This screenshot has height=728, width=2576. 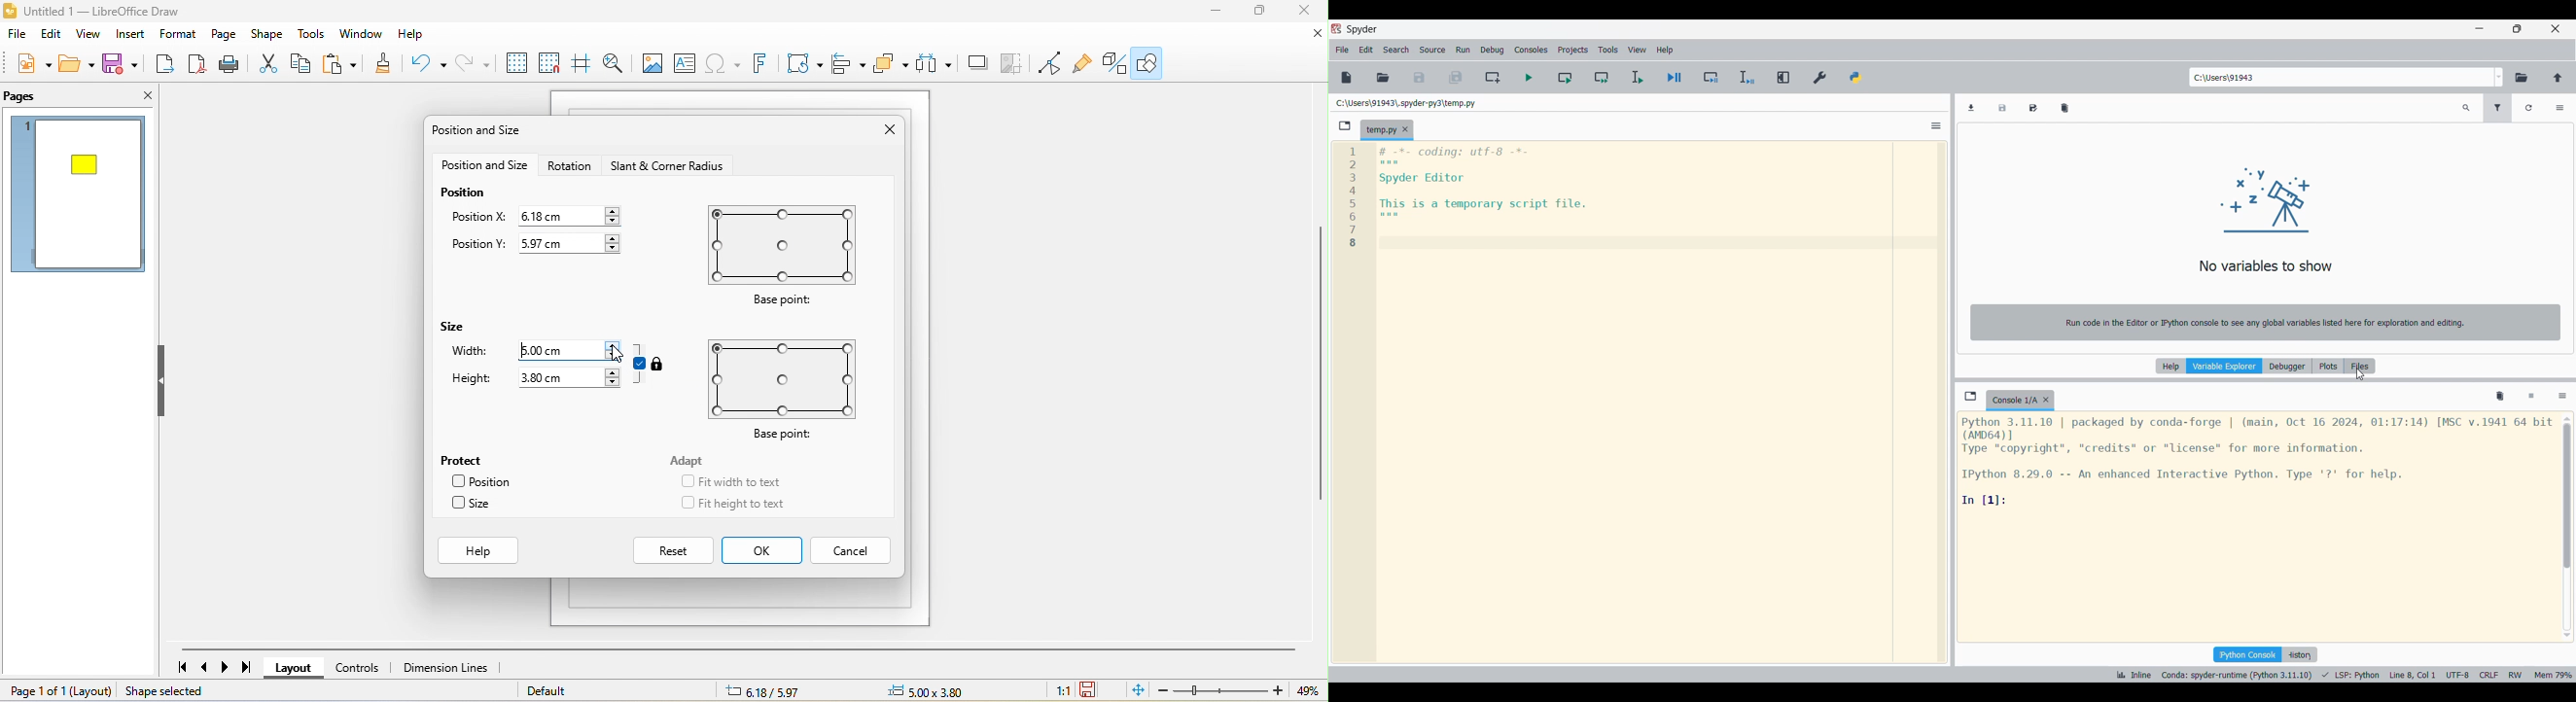 What do you see at coordinates (565, 349) in the screenshot?
I see `5.00 cm` at bounding box center [565, 349].